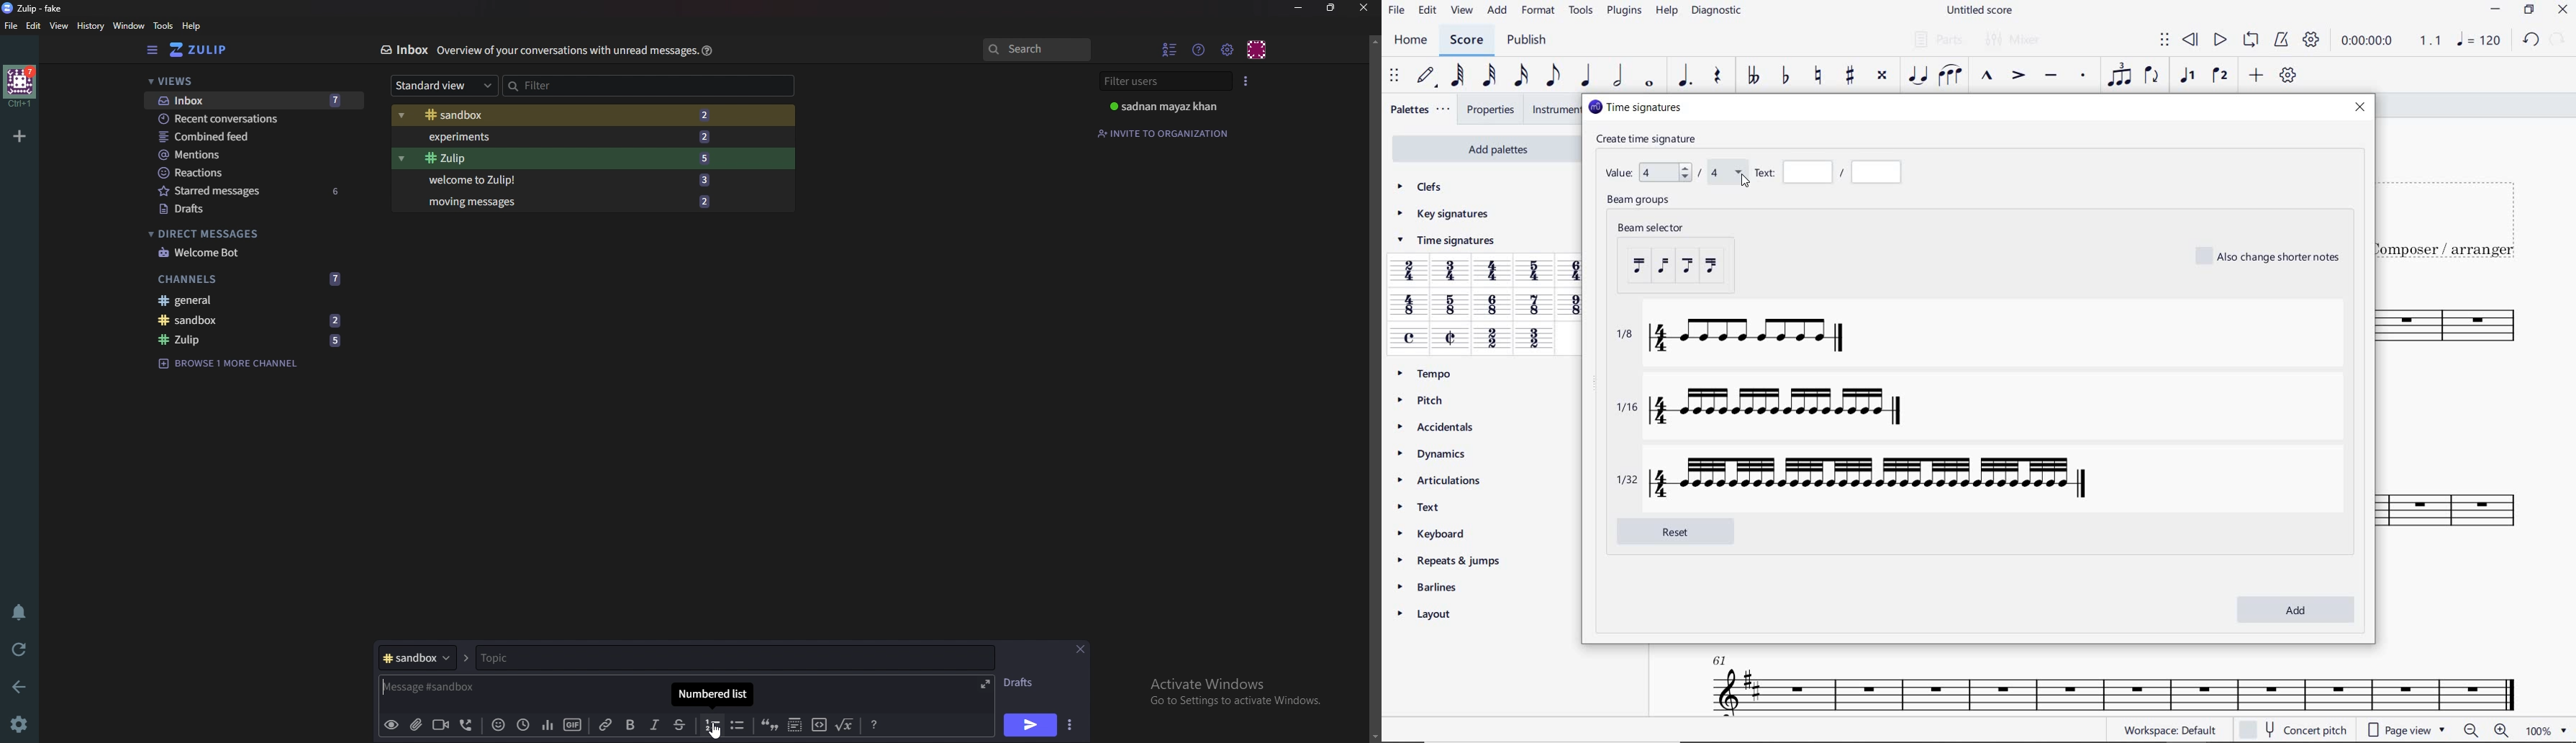 Image resolution: width=2576 pixels, height=756 pixels. Describe the element at coordinates (874, 725) in the screenshot. I see `Message formatting` at that location.